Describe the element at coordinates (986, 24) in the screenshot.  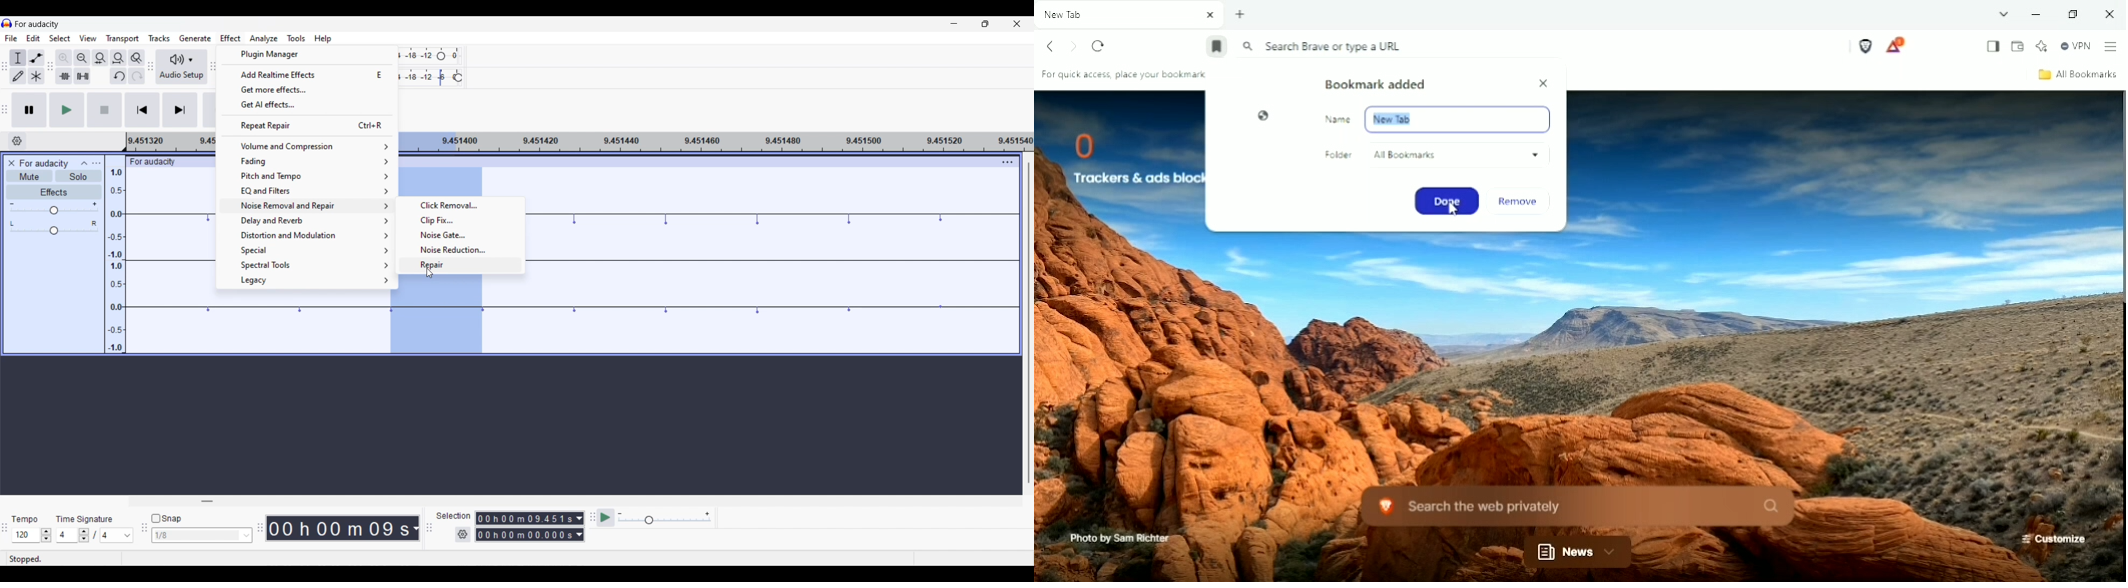
I see `Show in smaller tab` at that location.